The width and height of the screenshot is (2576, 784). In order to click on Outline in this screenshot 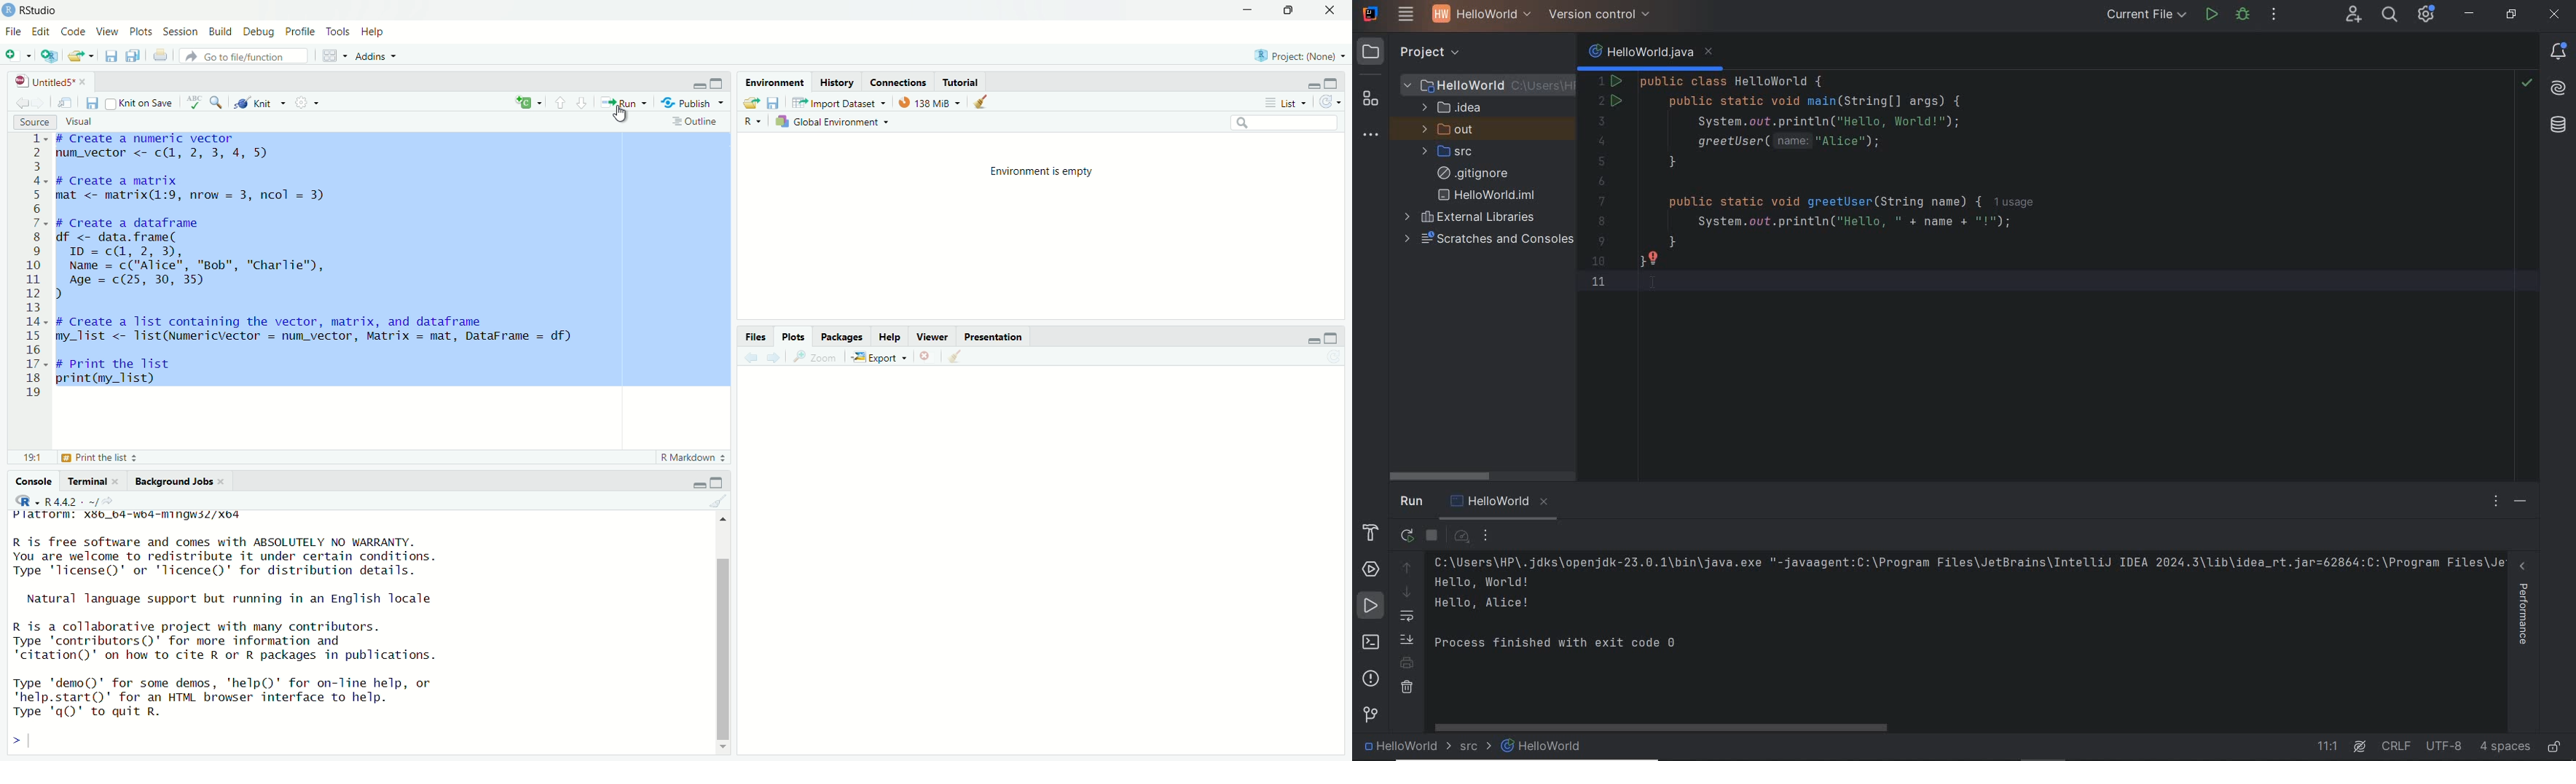, I will do `click(696, 124)`.